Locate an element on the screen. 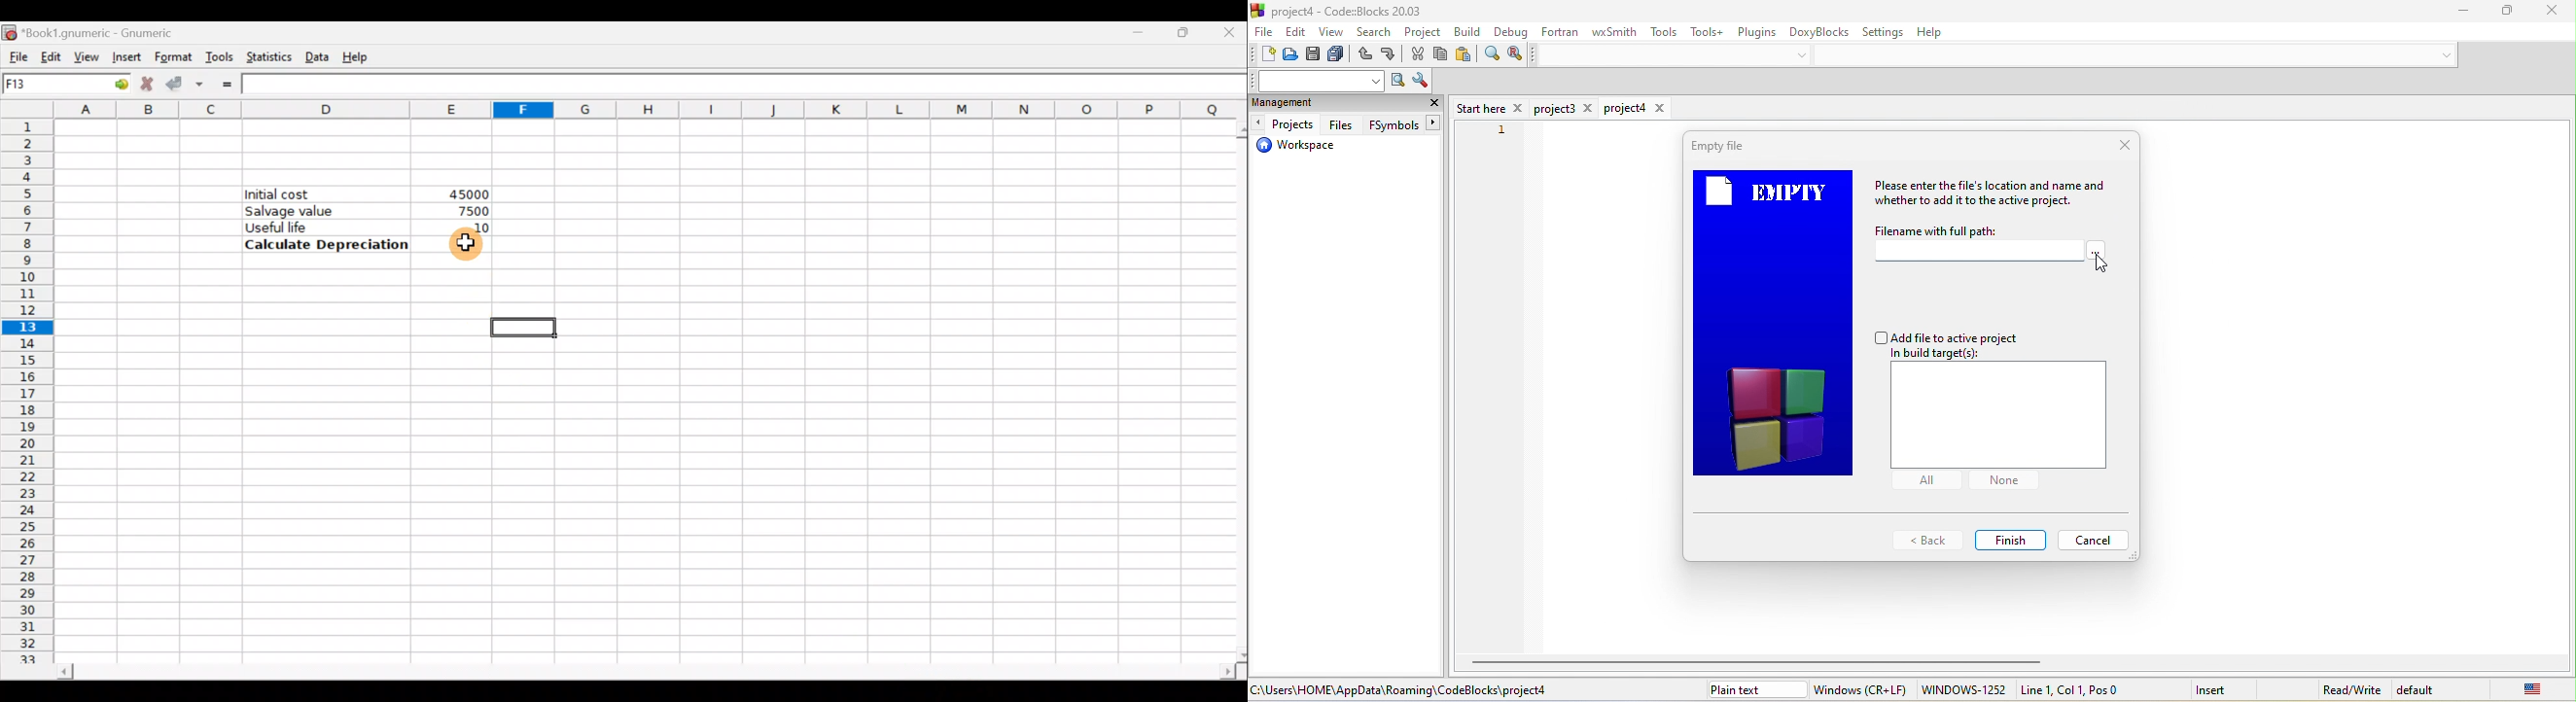 Image resolution: width=2576 pixels, height=728 pixels. down is located at coordinates (1806, 54).